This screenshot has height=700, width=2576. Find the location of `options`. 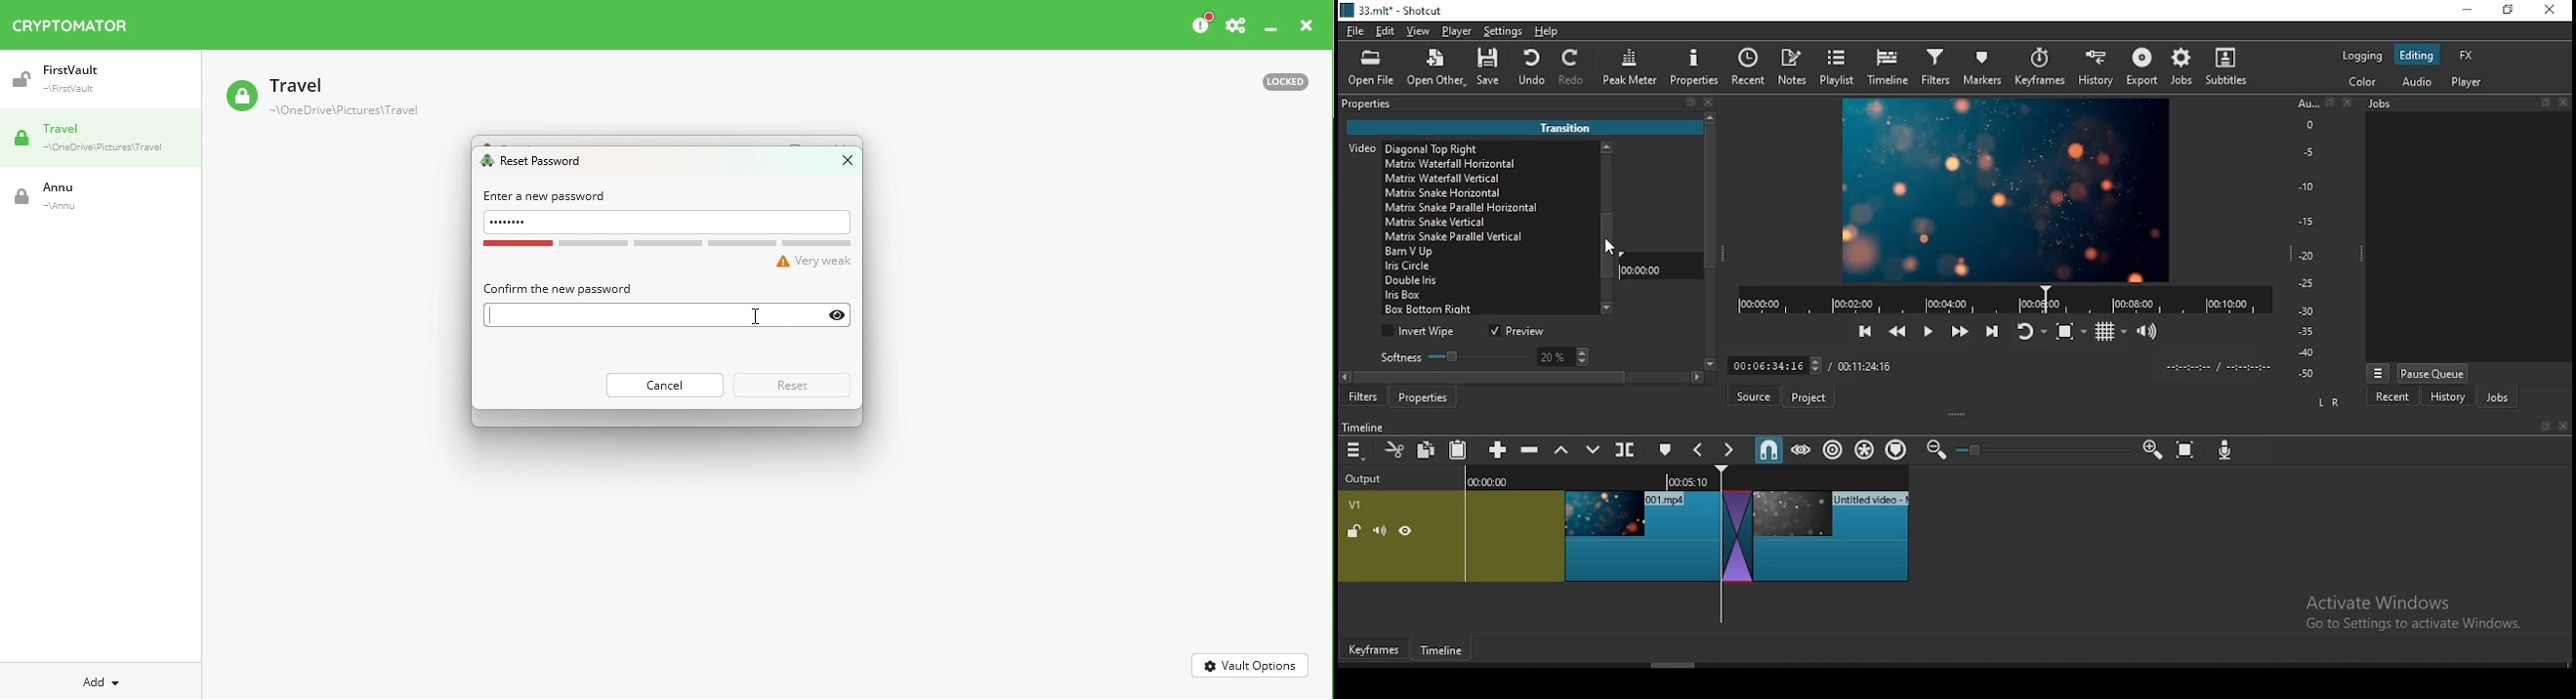

options is located at coordinates (2379, 371).